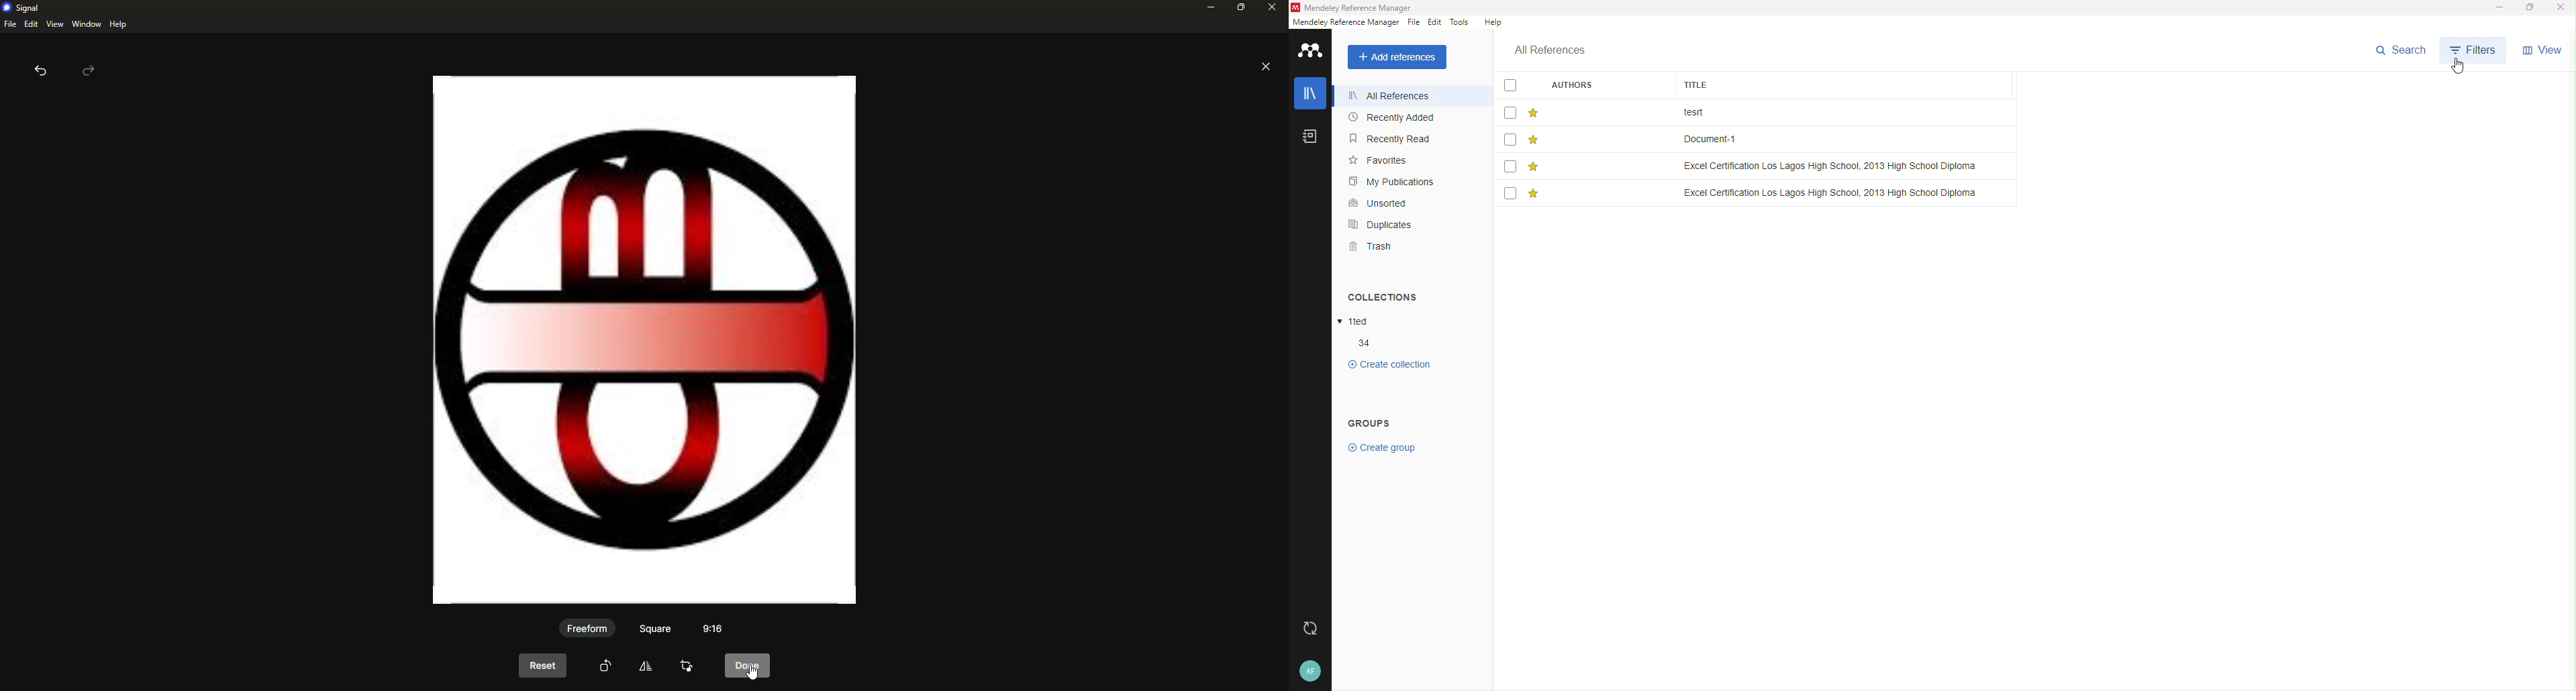 This screenshot has width=2576, height=700. What do you see at coordinates (1398, 119) in the screenshot?
I see `Recently Added` at bounding box center [1398, 119].